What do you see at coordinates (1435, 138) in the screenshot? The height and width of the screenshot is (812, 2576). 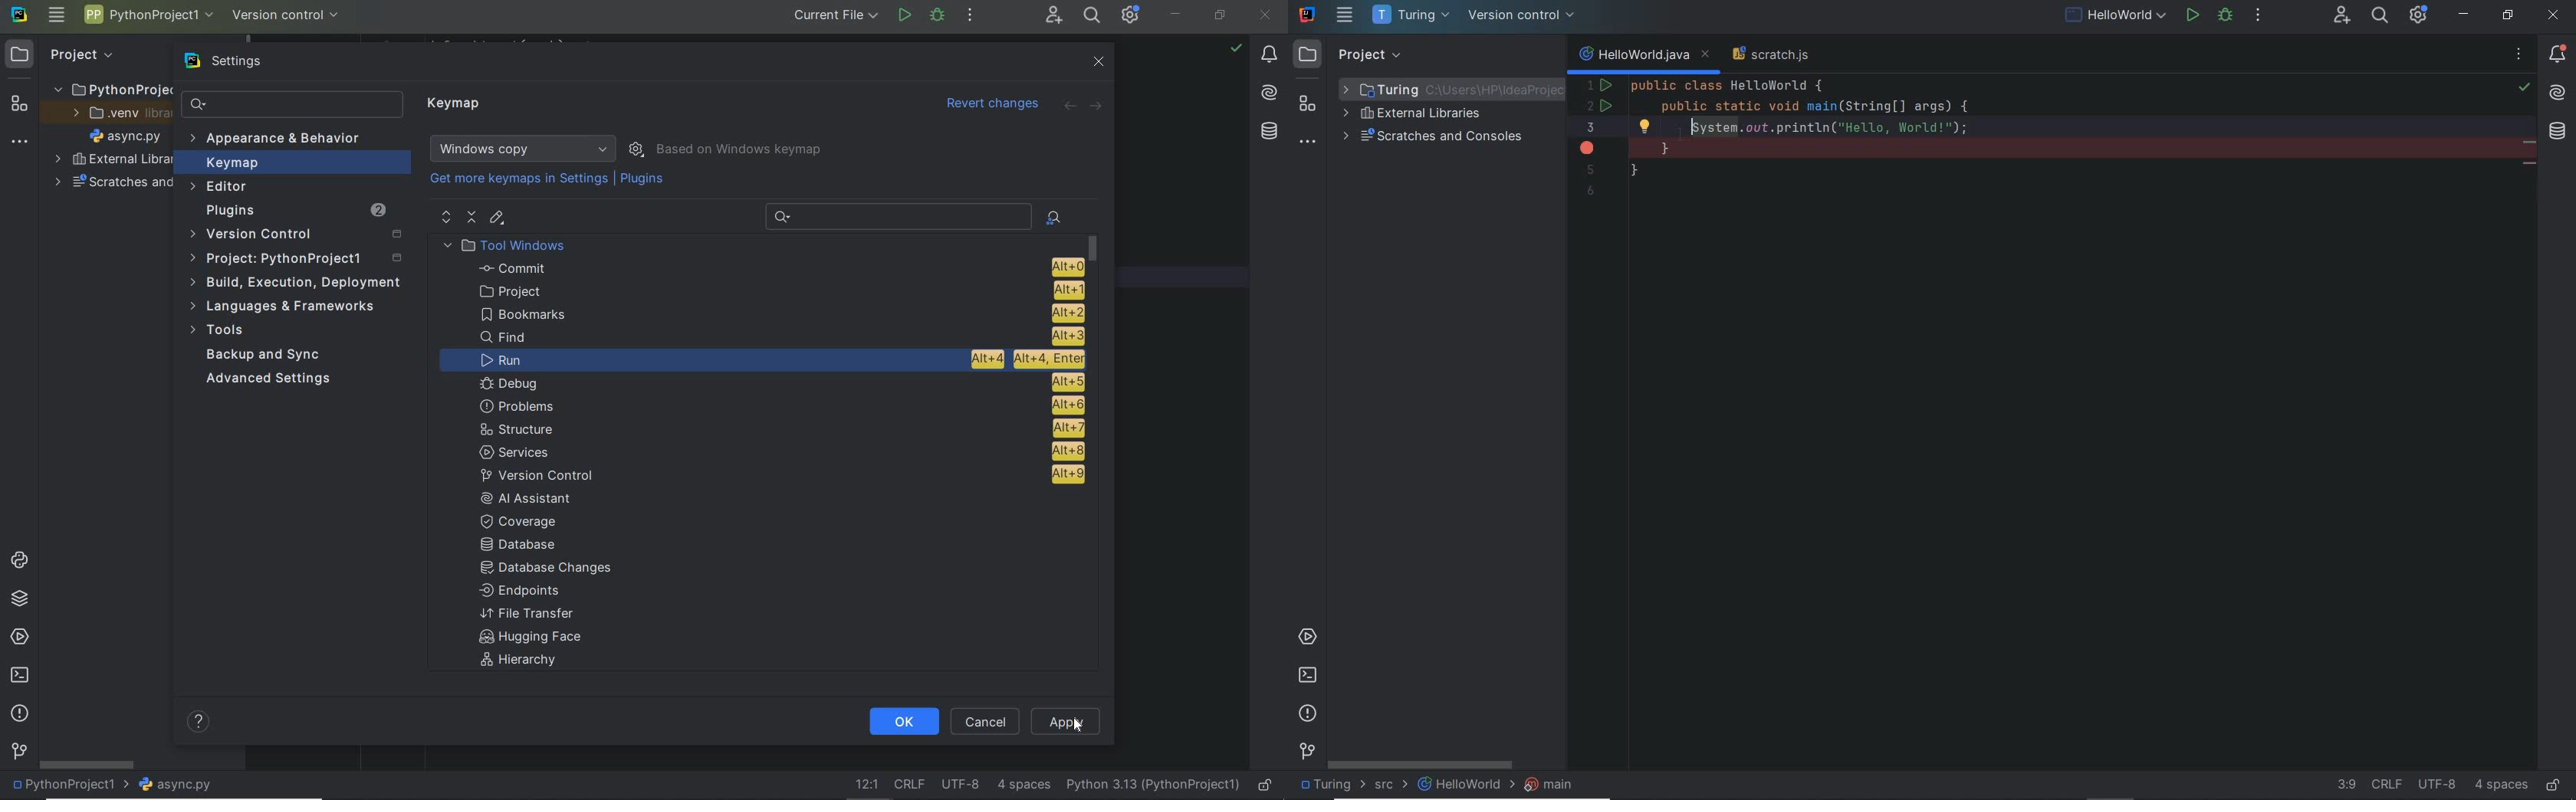 I see `scratches and consoles` at bounding box center [1435, 138].